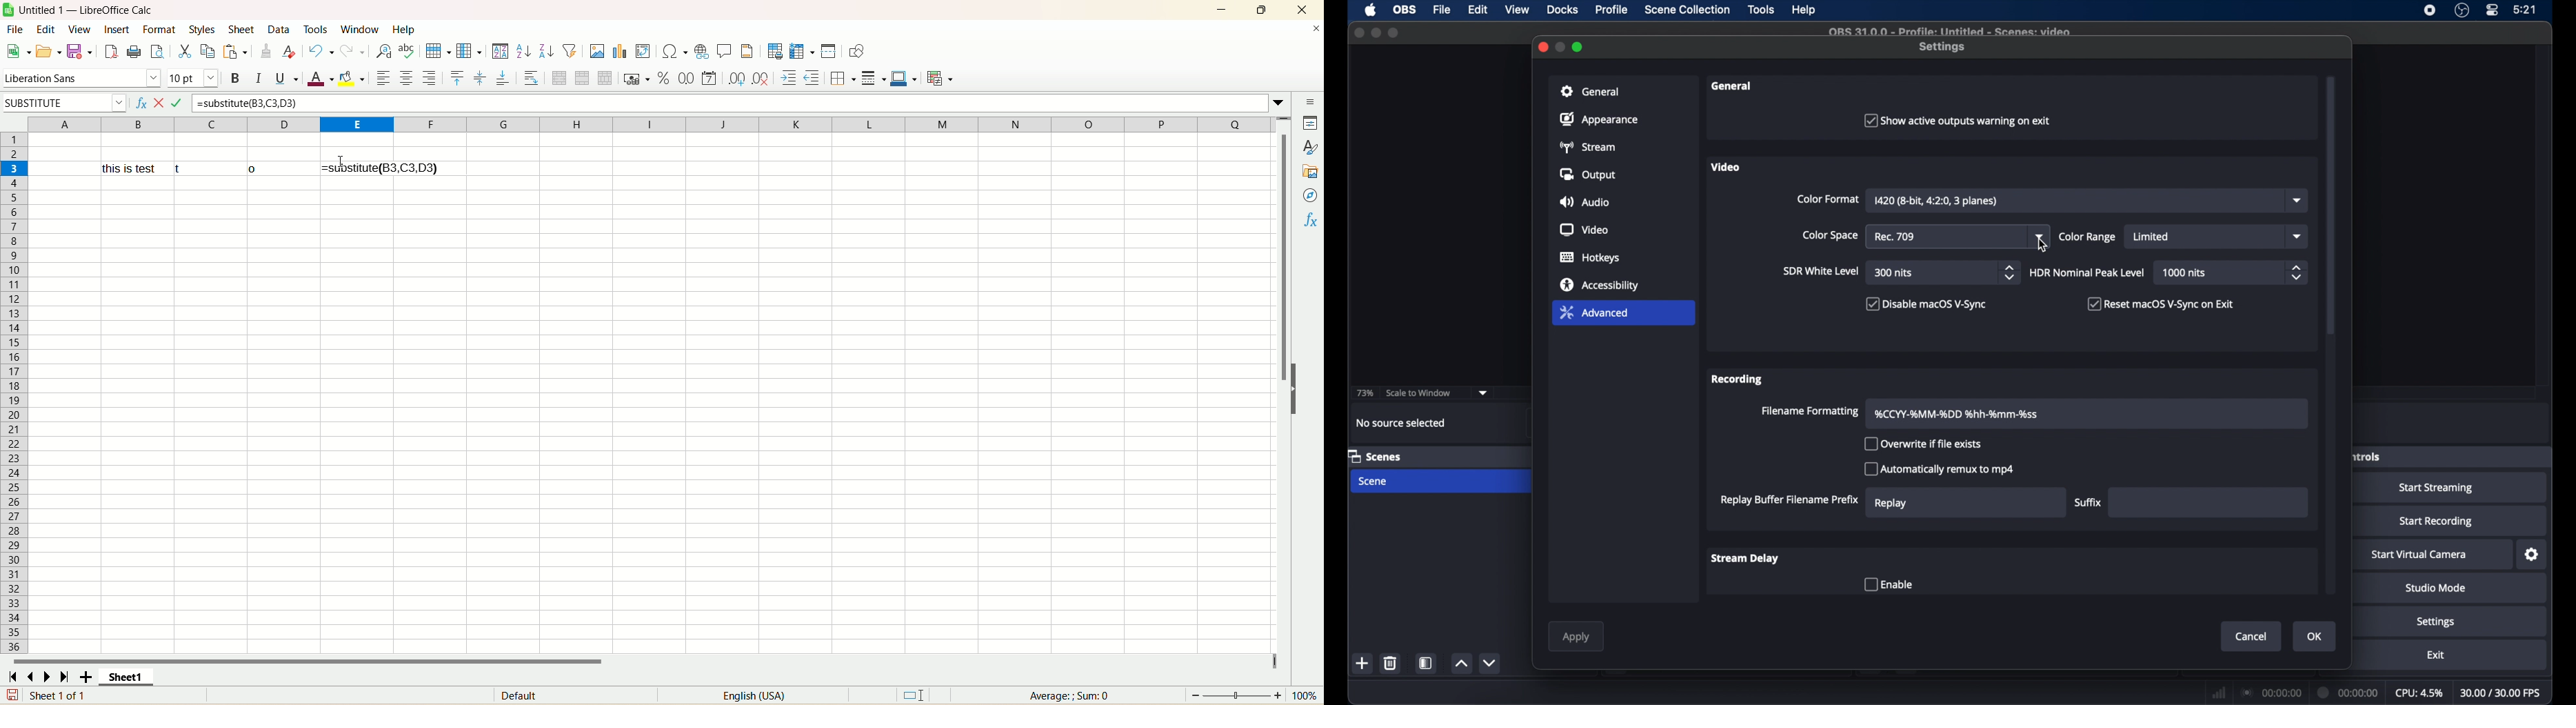 The width and height of the screenshot is (2576, 728). I want to click on profile, so click(1612, 9).